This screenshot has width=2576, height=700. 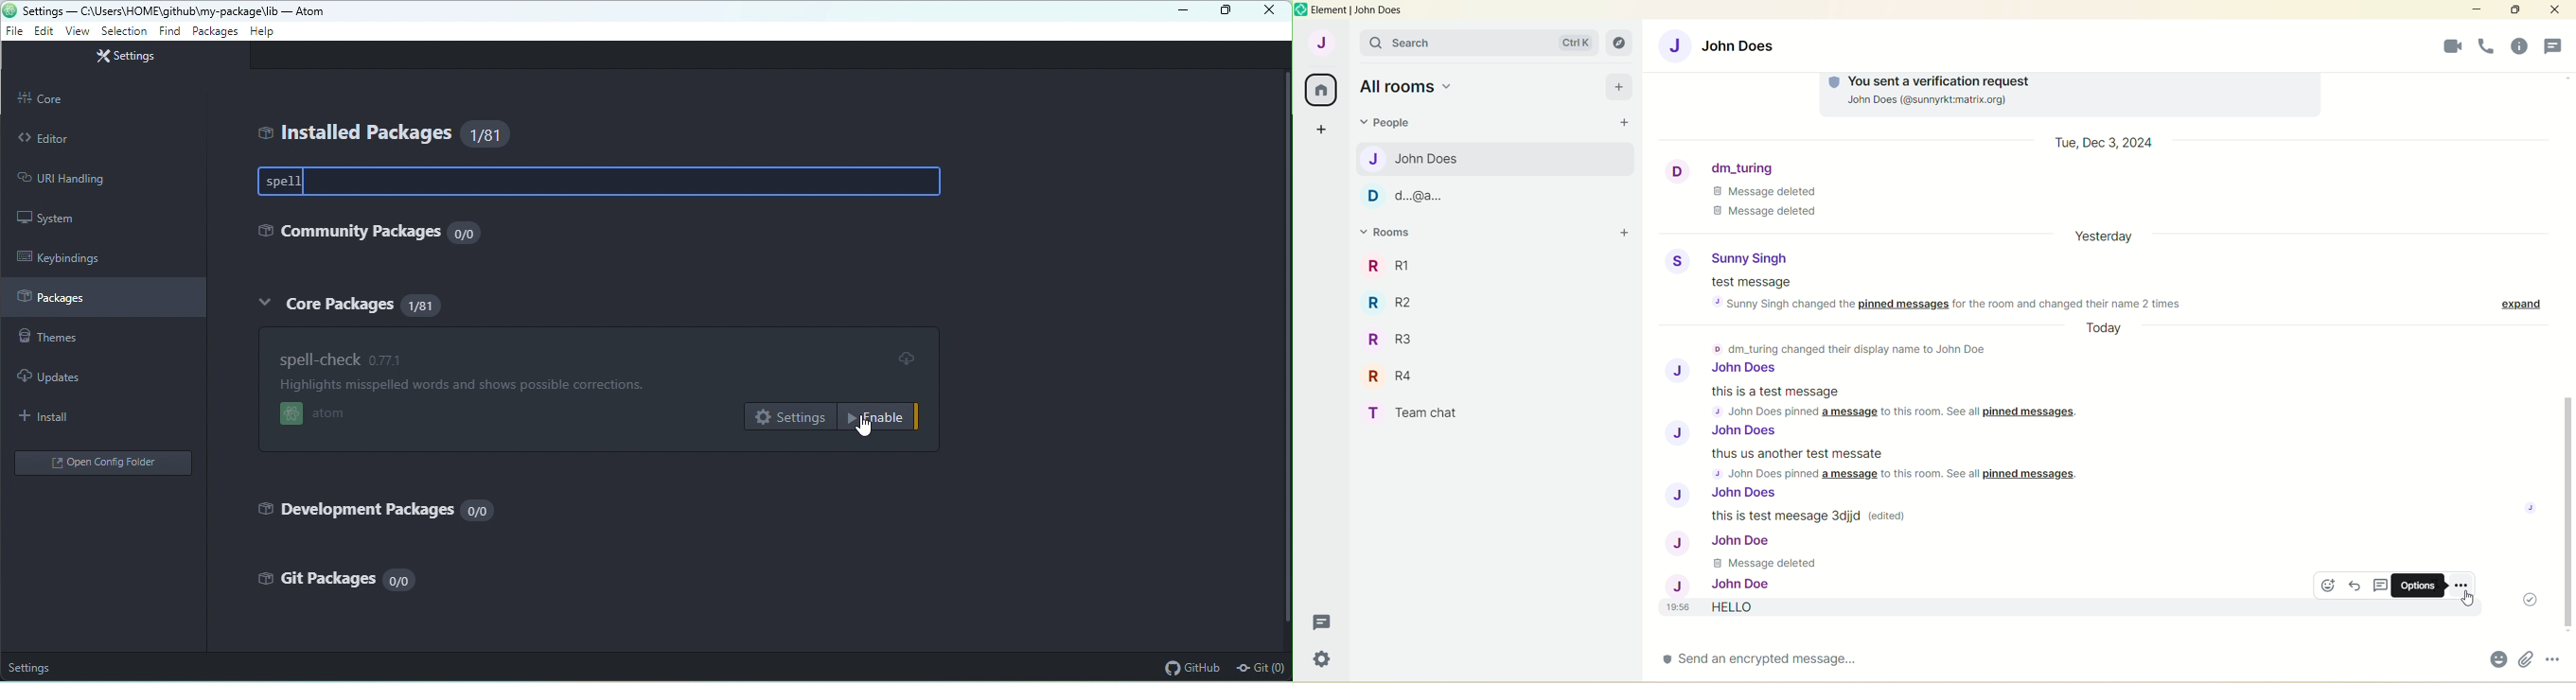 What do you see at coordinates (1900, 464) in the screenshot?
I see `thus us another test messate
5 John Does pinned a message to this room. See all pinned messages.` at bounding box center [1900, 464].